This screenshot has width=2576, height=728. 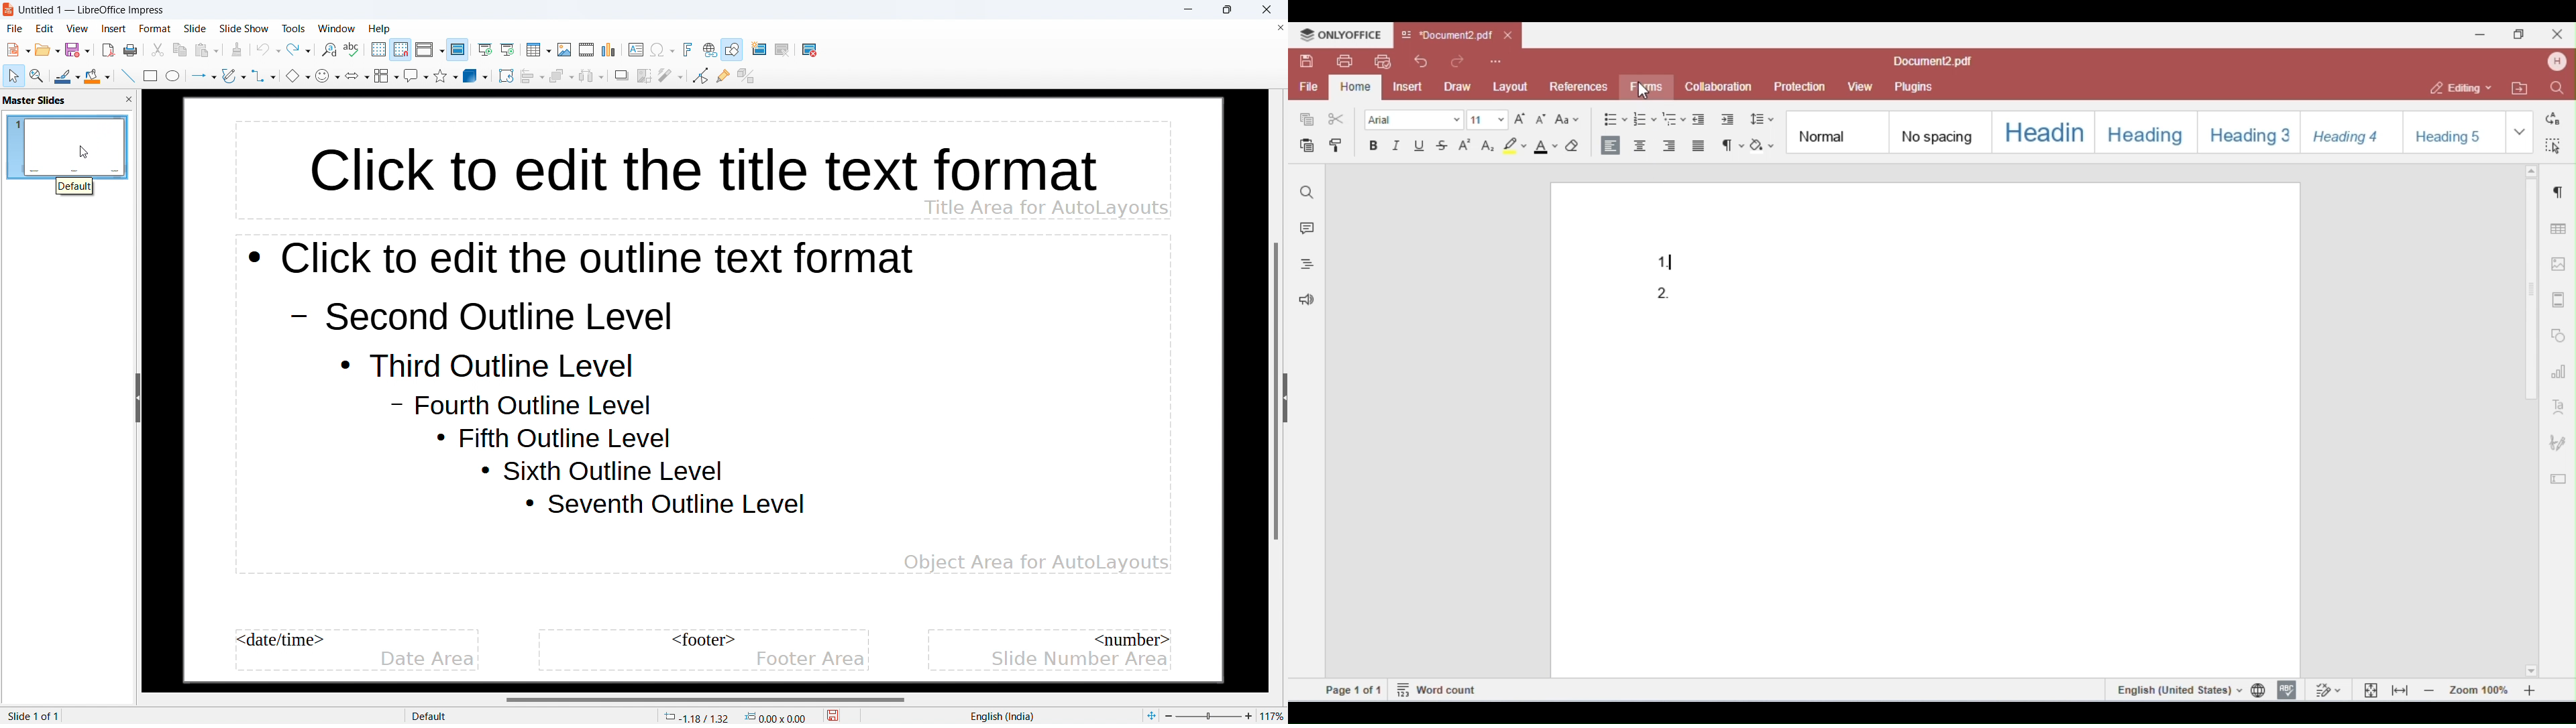 I want to click on signature settings, so click(x=2557, y=443).